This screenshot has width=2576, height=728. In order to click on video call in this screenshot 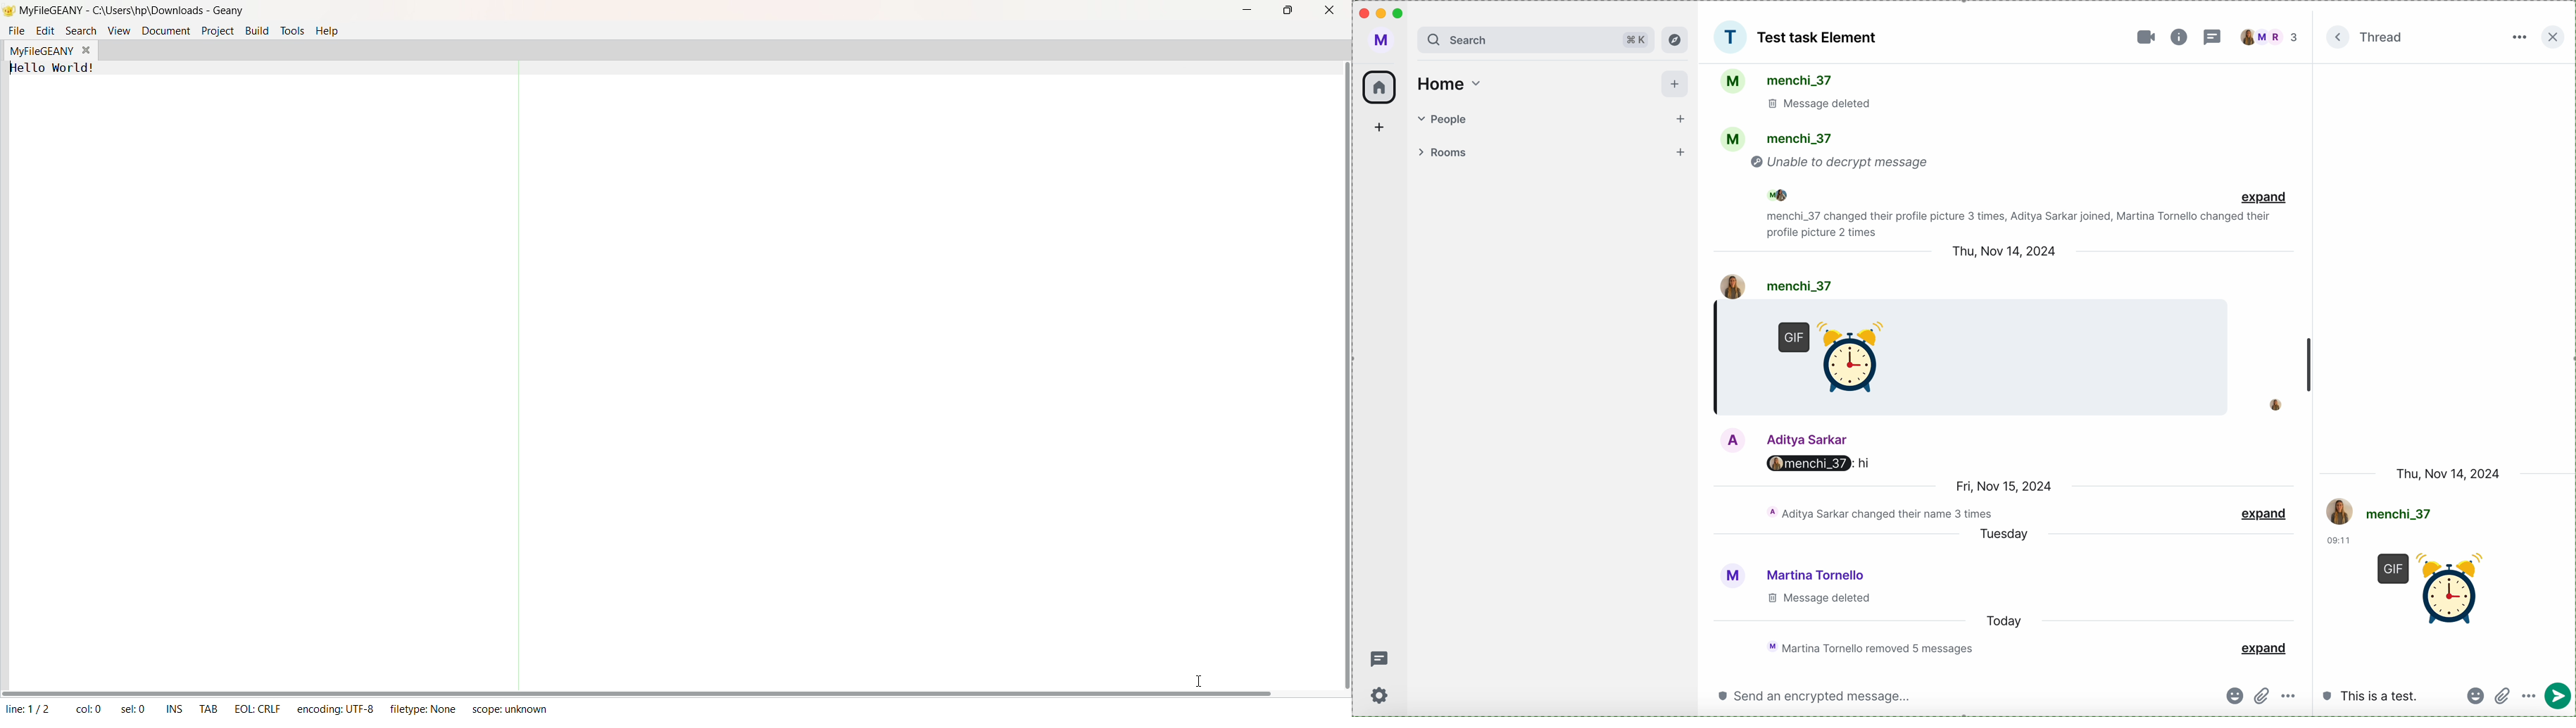, I will do `click(2142, 37)`.